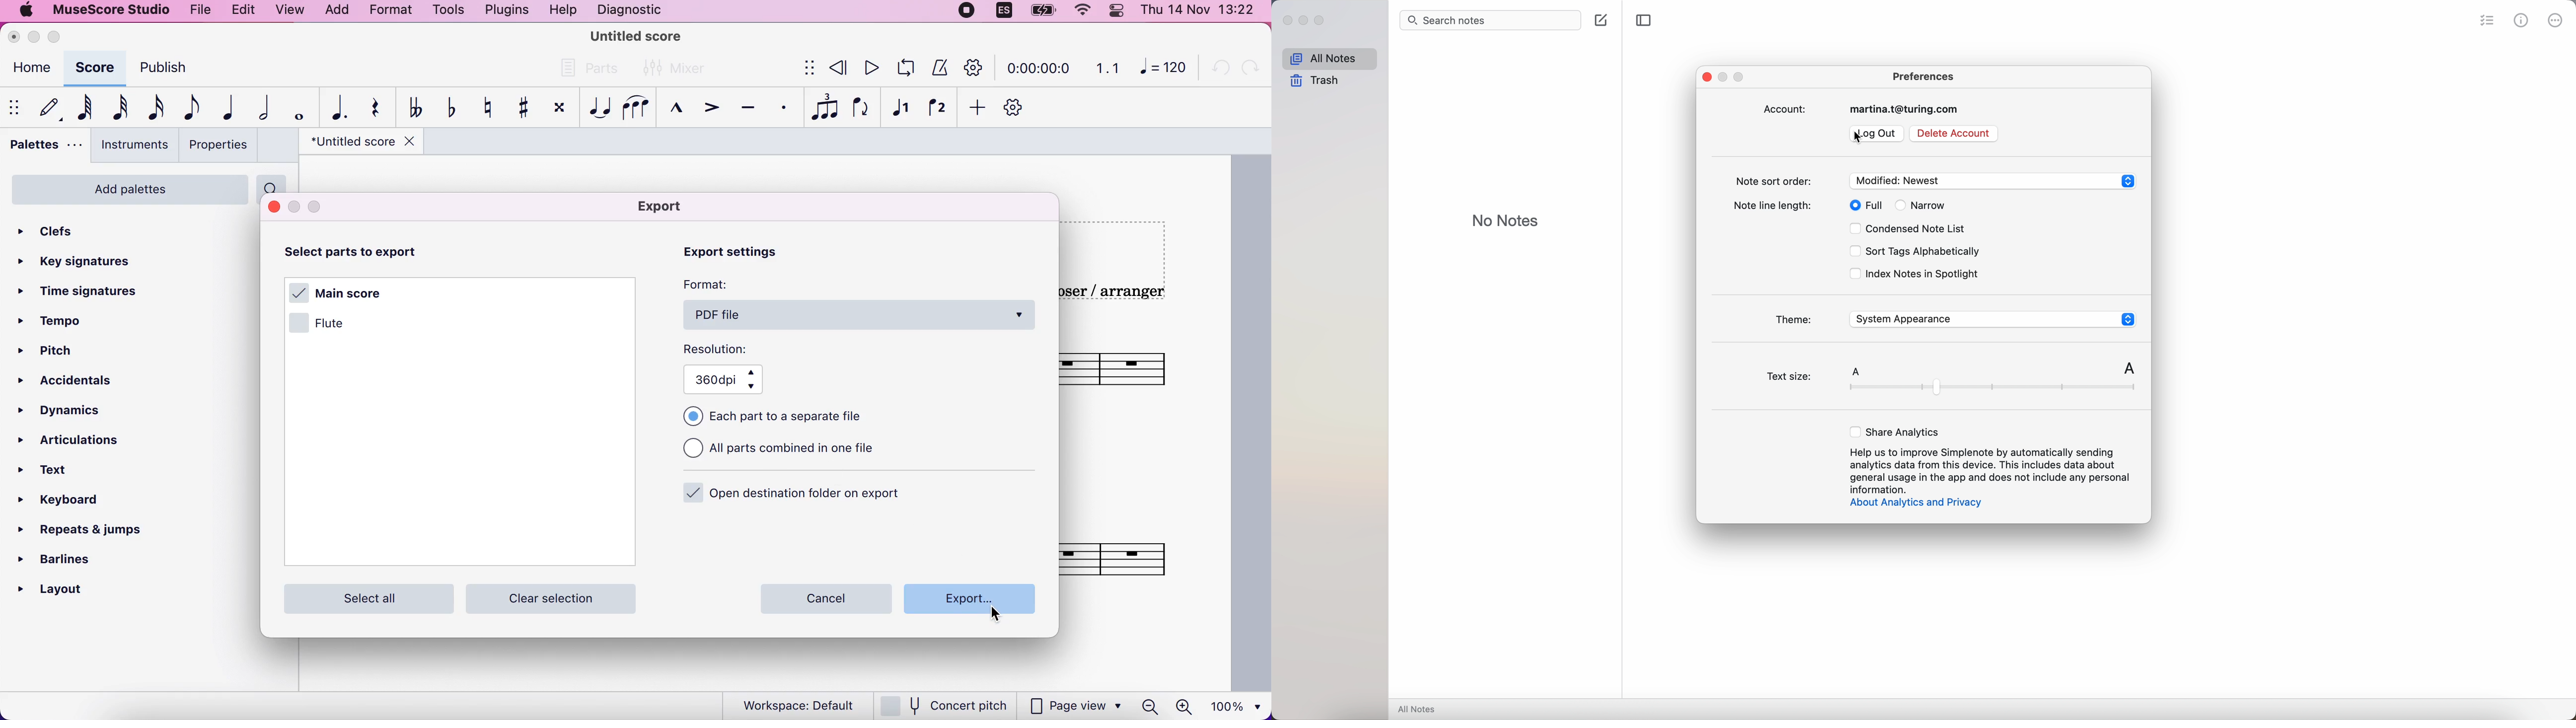 This screenshot has width=2576, height=728. Describe the element at coordinates (1239, 705) in the screenshot. I see `100%` at that location.